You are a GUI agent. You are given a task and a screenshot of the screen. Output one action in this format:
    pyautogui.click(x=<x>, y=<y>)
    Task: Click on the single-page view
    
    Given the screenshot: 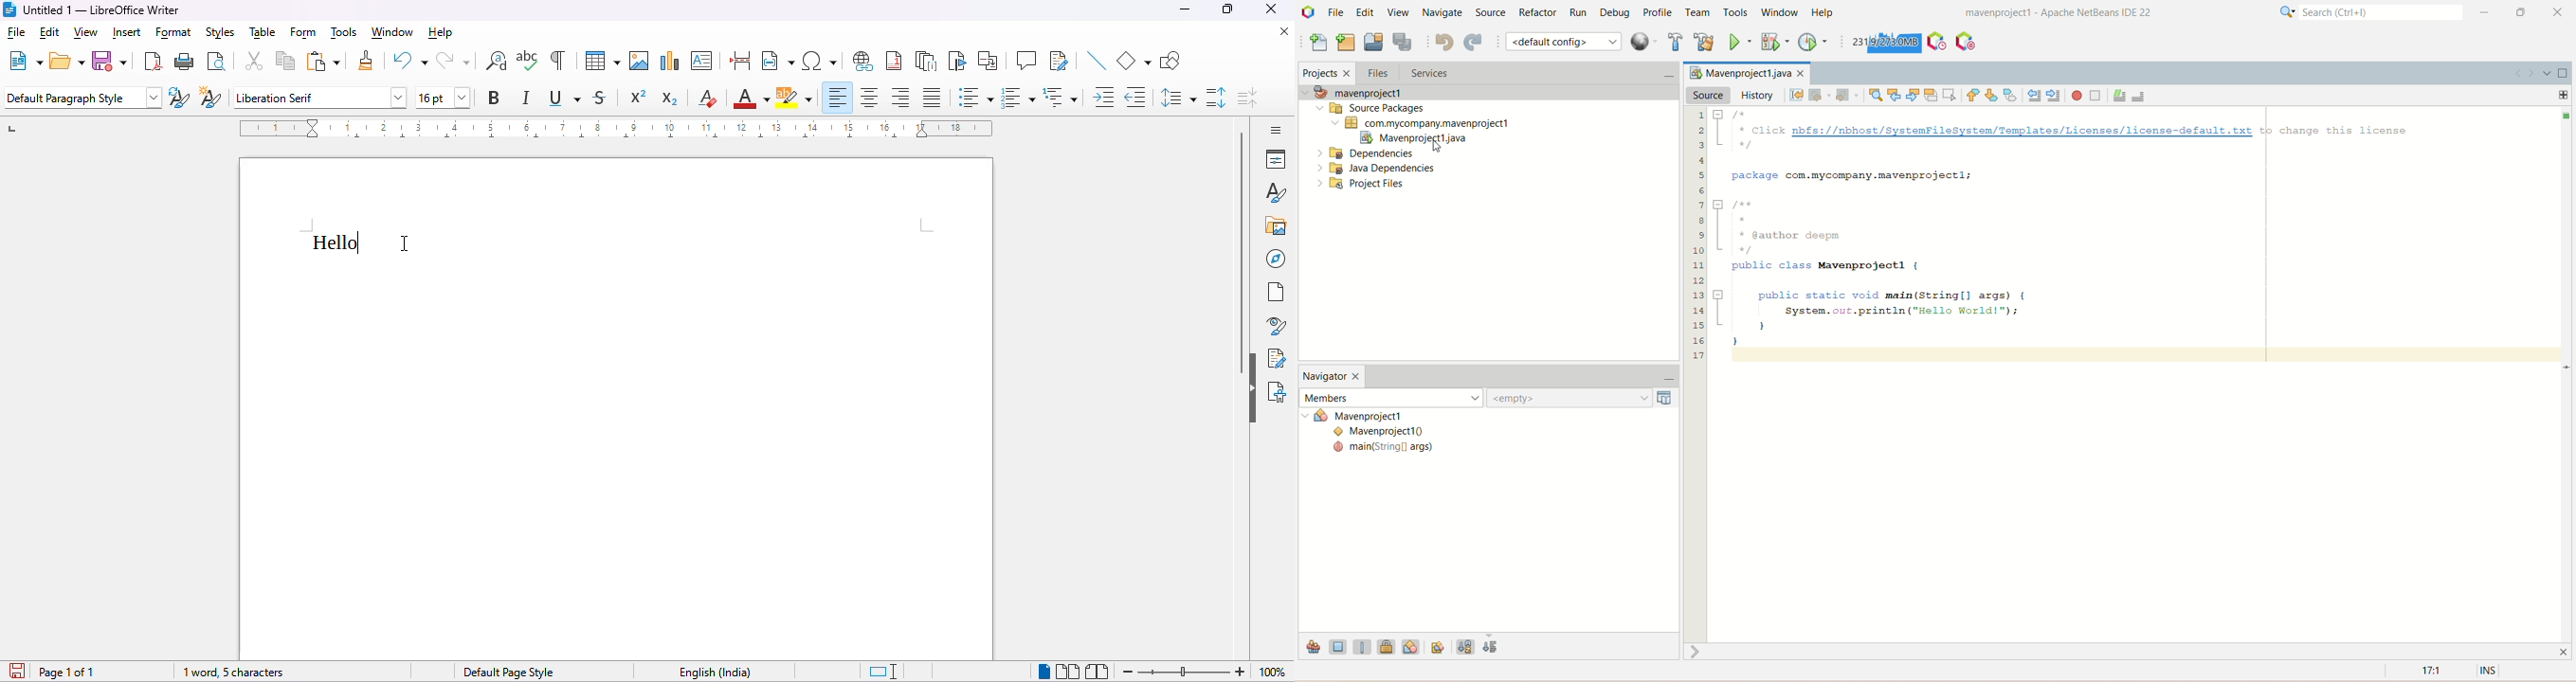 What is the action you would take?
    pyautogui.click(x=1044, y=673)
    